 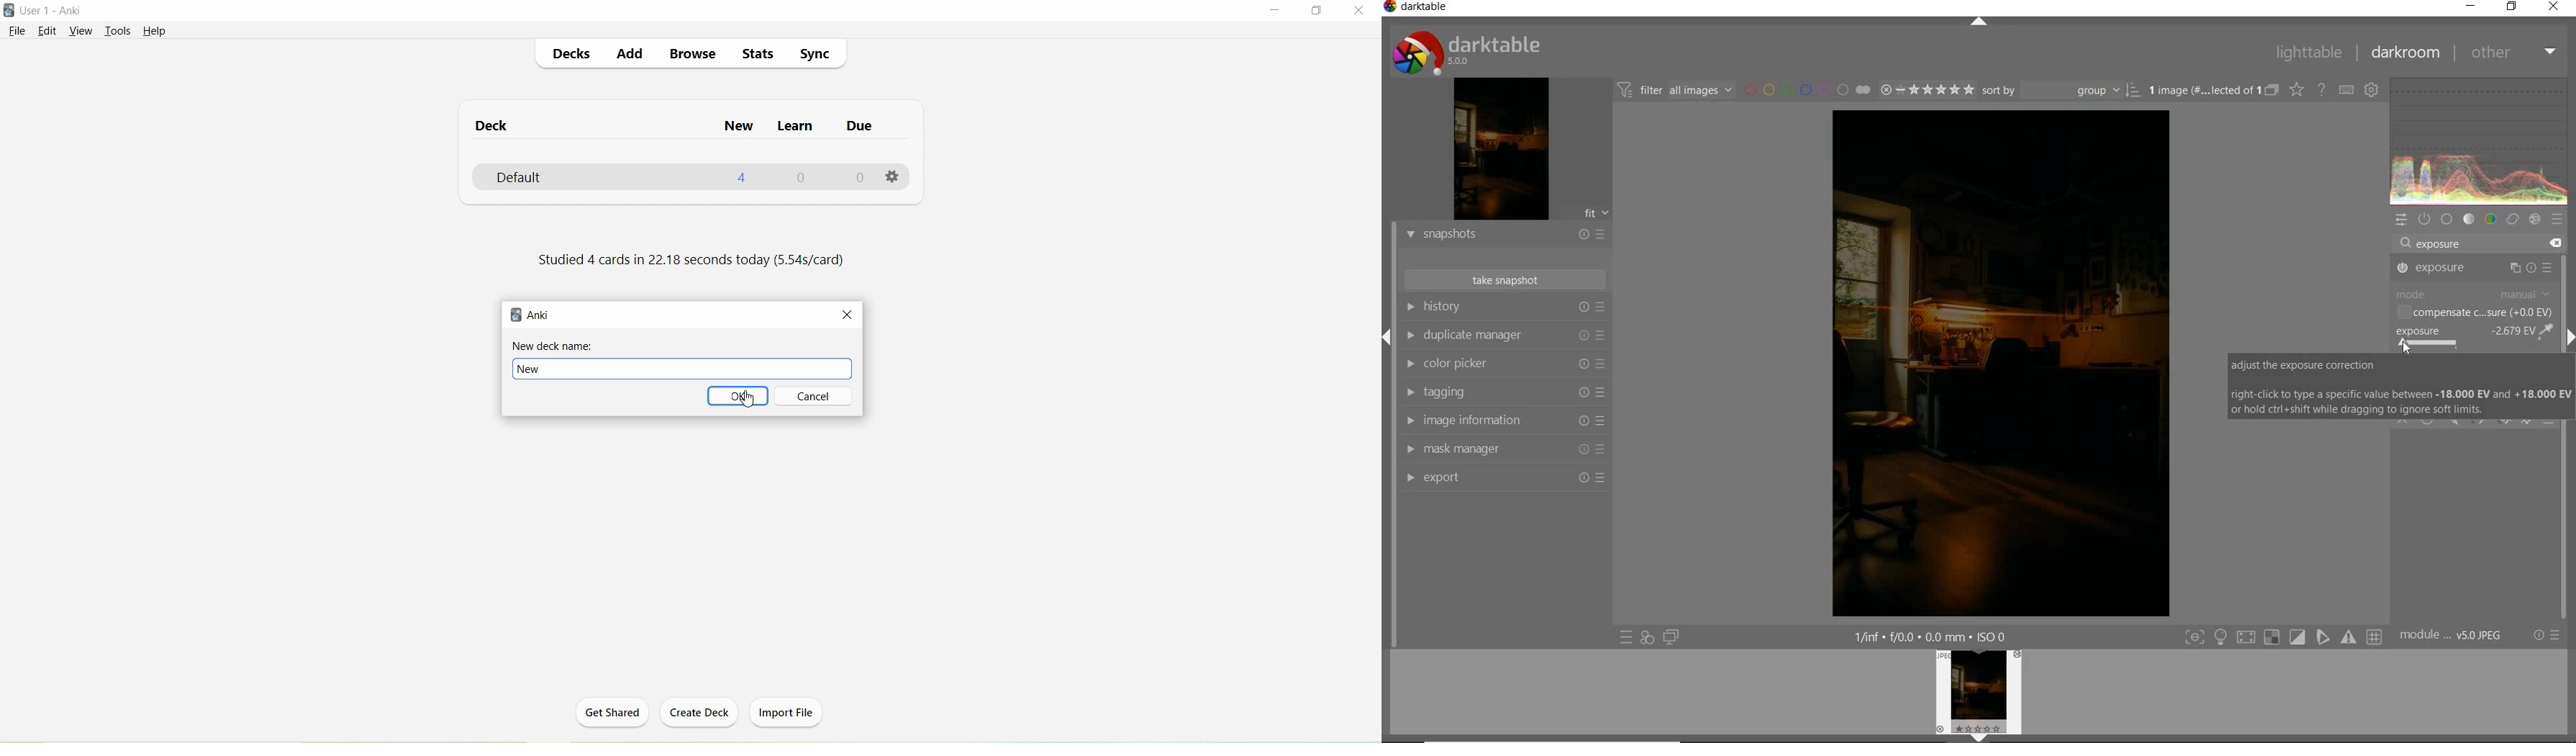 What do you see at coordinates (1506, 307) in the screenshot?
I see `history` at bounding box center [1506, 307].